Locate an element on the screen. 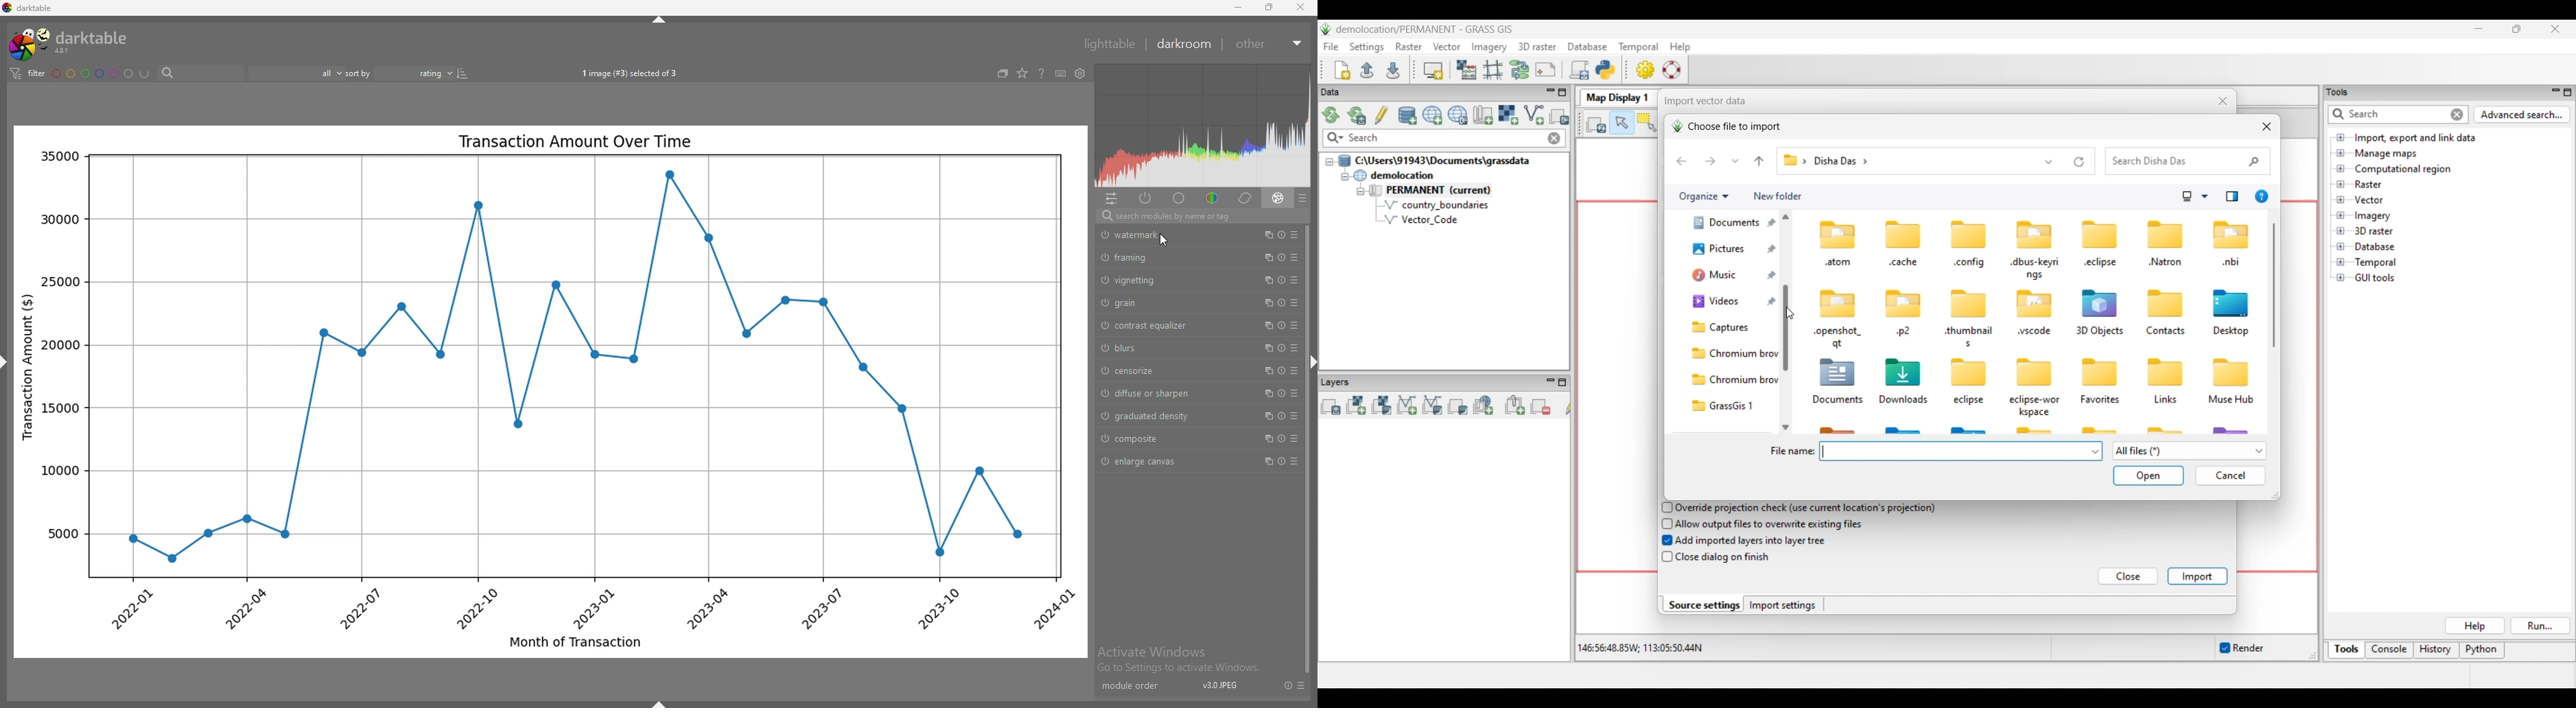 The image size is (2576, 728). presets is located at coordinates (1293, 415).